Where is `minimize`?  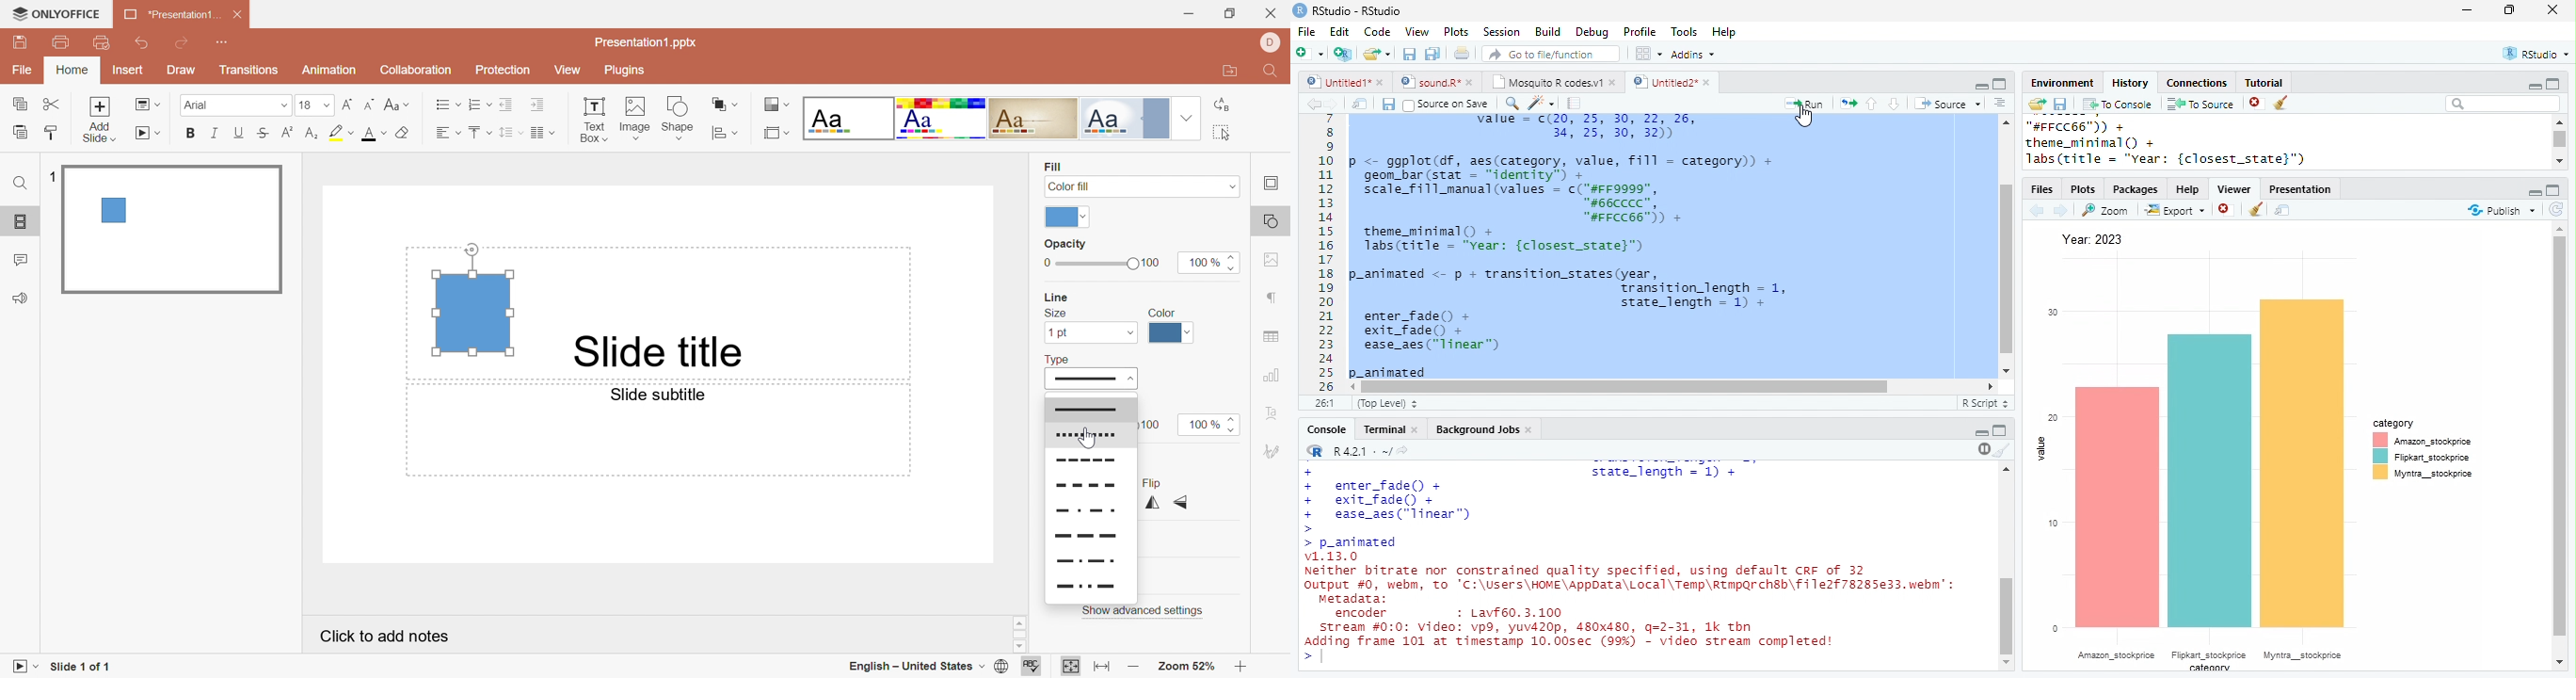
minimize is located at coordinates (1981, 433).